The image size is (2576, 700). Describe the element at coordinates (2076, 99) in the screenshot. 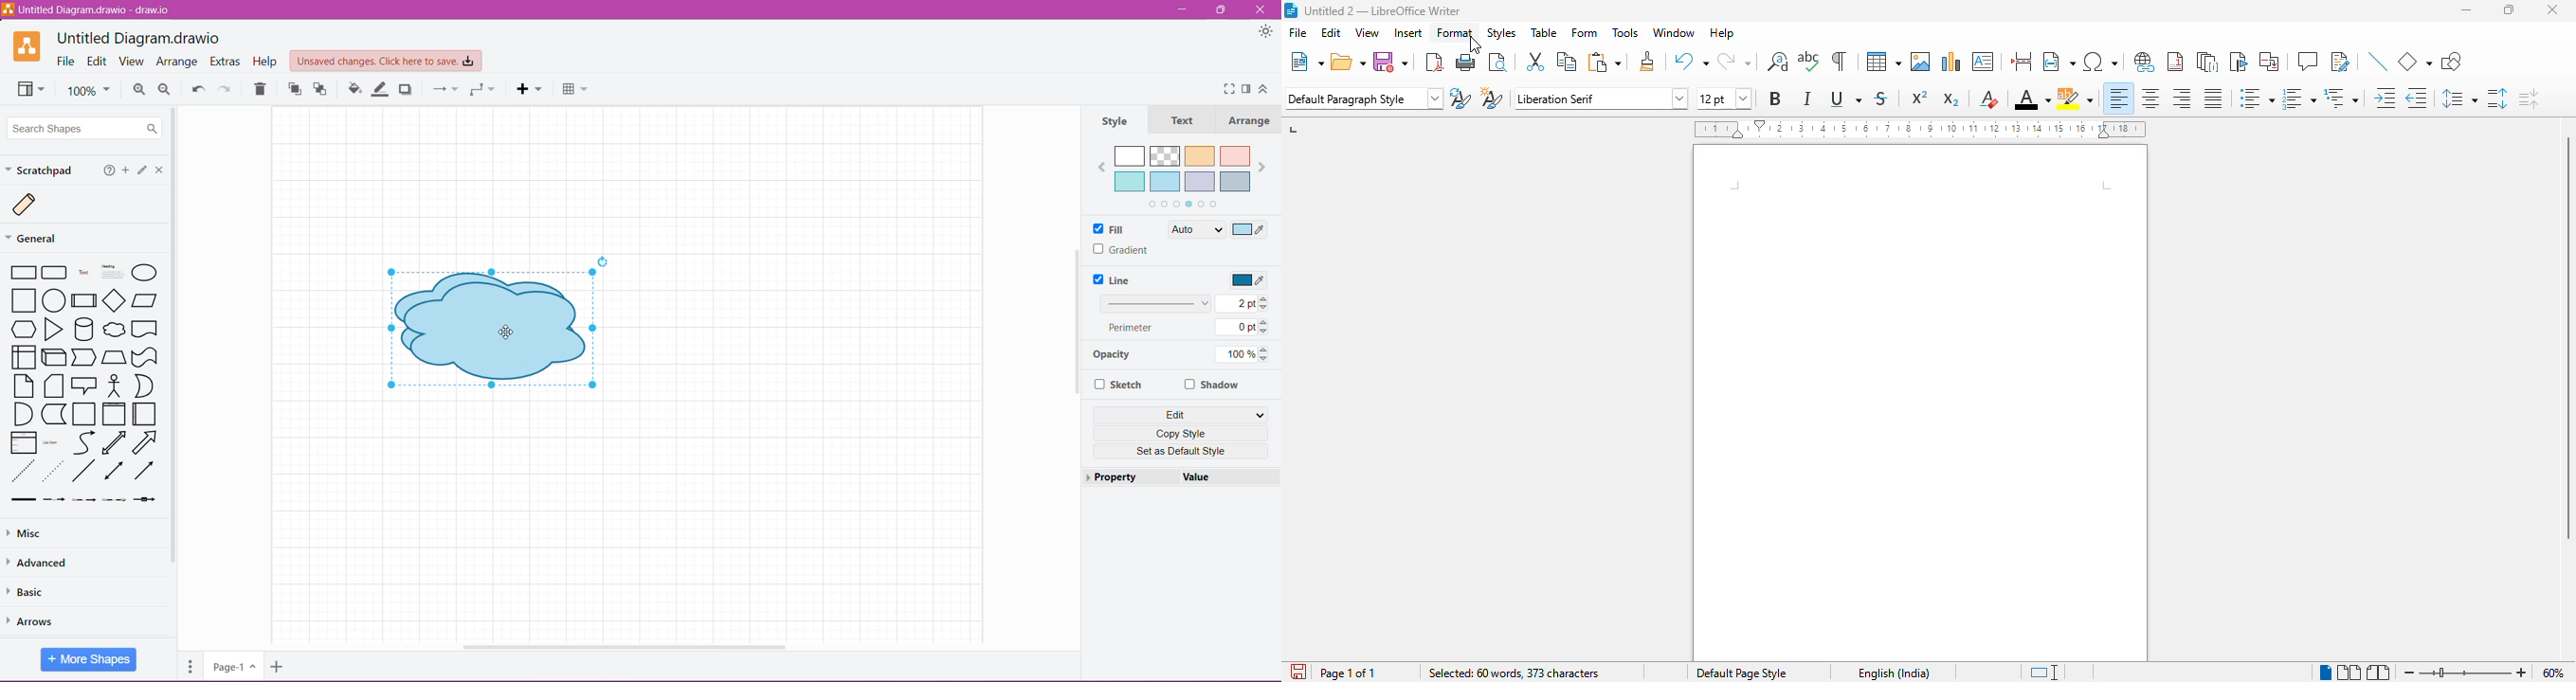

I see `character highlighting color` at that location.